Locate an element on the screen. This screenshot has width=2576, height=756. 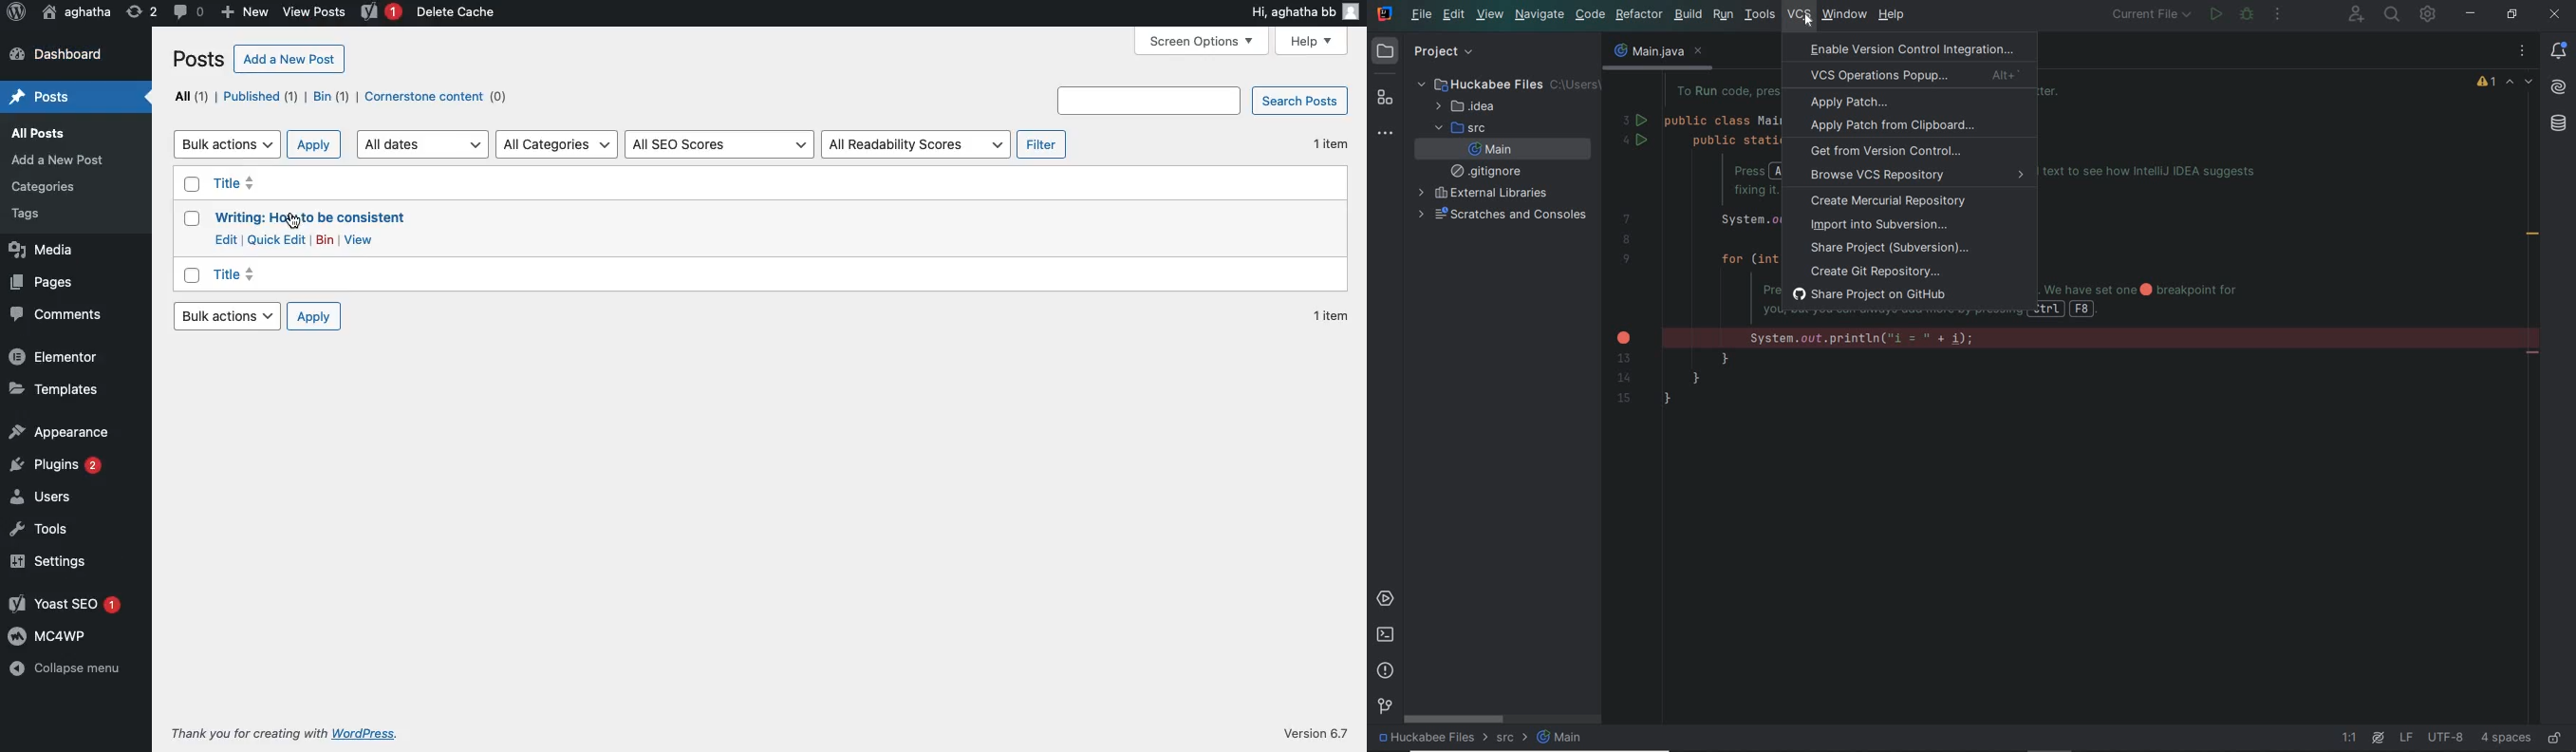
Checkbox is located at coordinates (189, 279).